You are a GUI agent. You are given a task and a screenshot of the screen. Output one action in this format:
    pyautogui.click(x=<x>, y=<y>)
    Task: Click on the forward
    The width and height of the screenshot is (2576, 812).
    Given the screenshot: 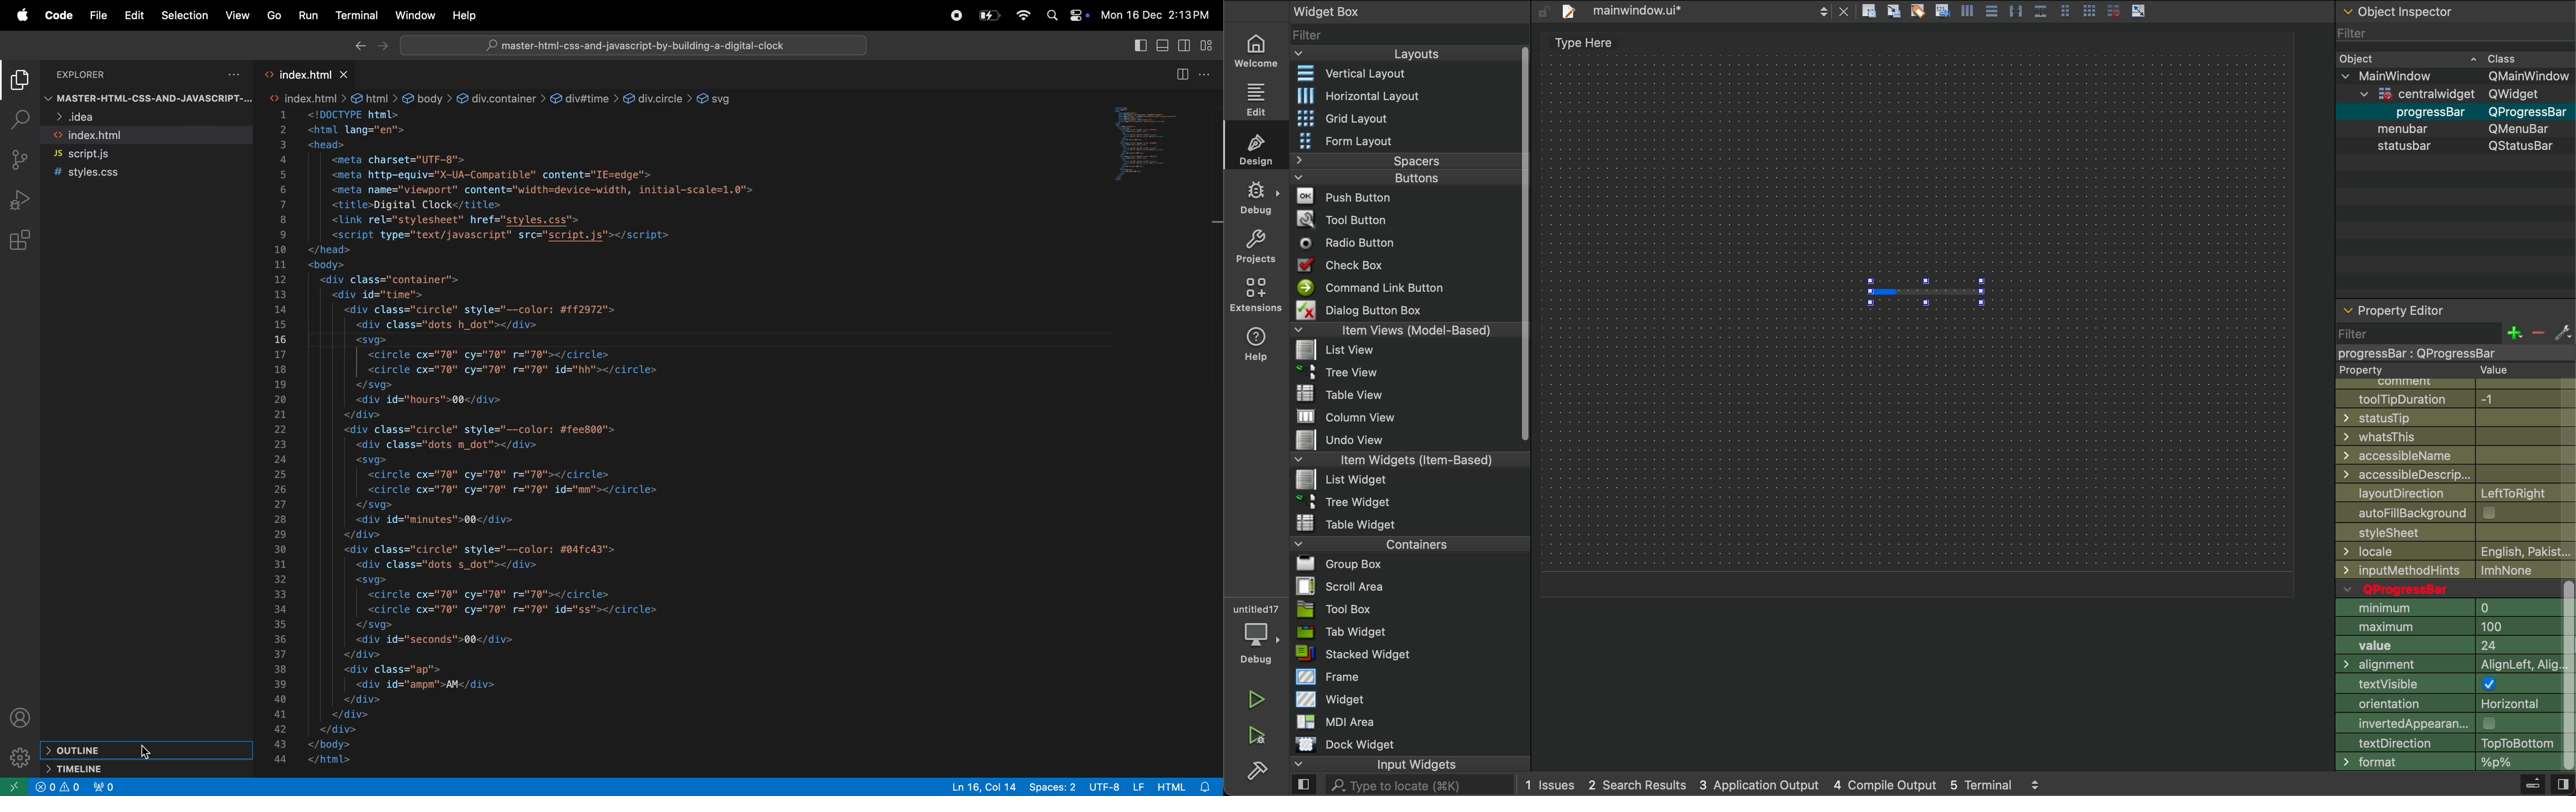 What is the action you would take?
    pyautogui.click(x=382, y=46)
    